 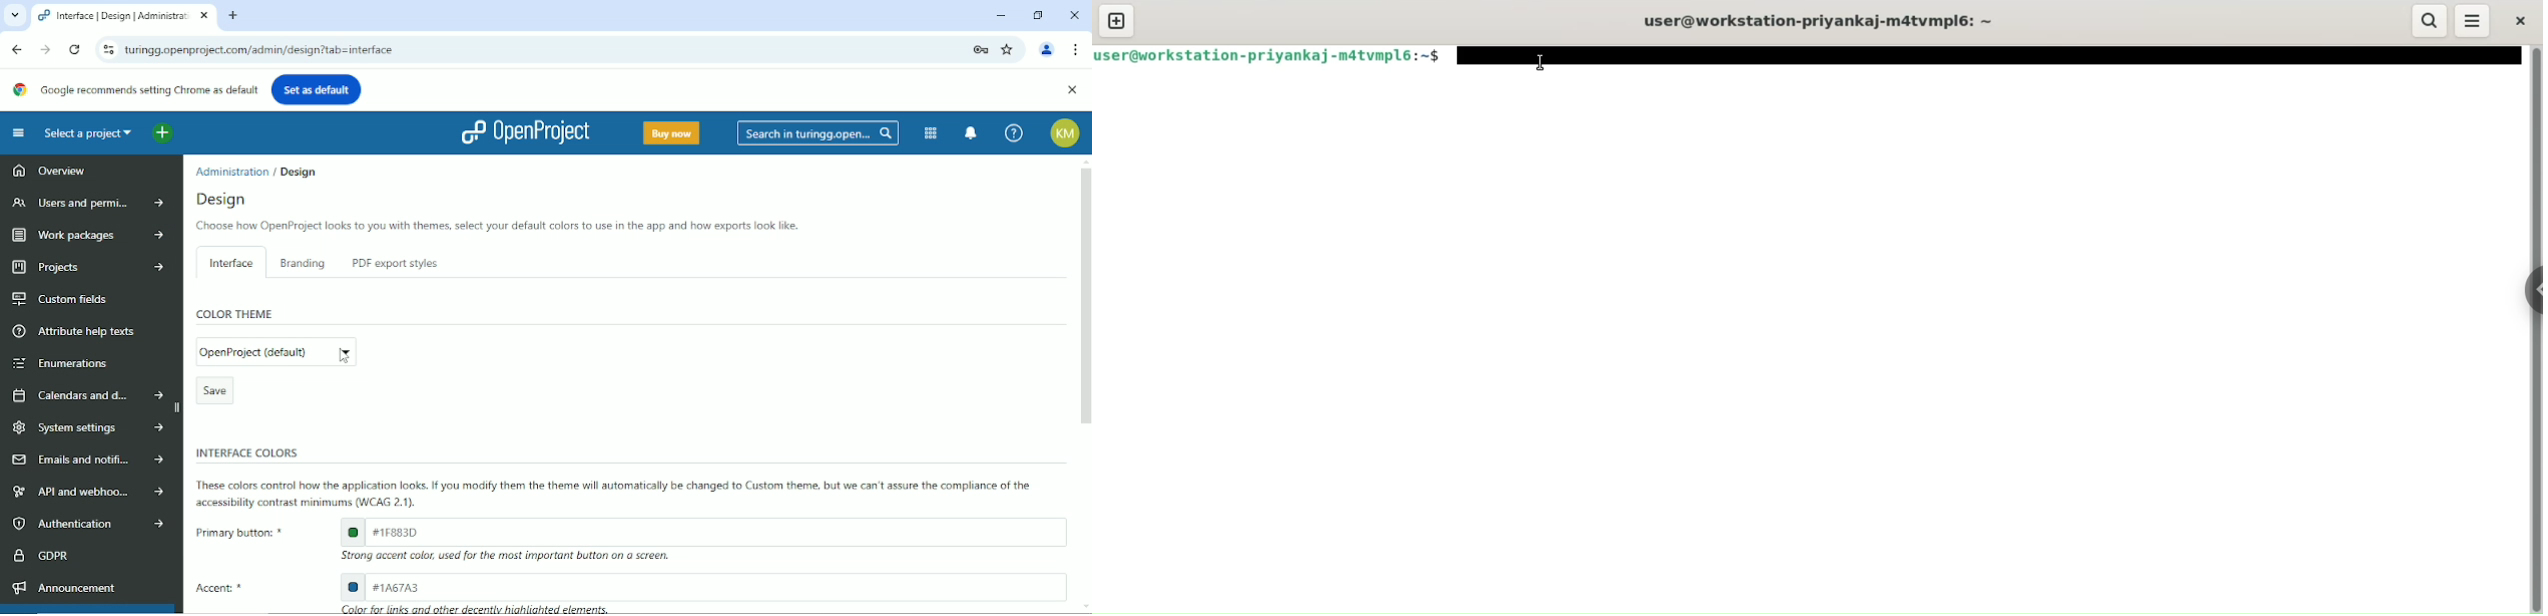 I want to click on  Search in turingg.open..., so click(x=818, y=133).